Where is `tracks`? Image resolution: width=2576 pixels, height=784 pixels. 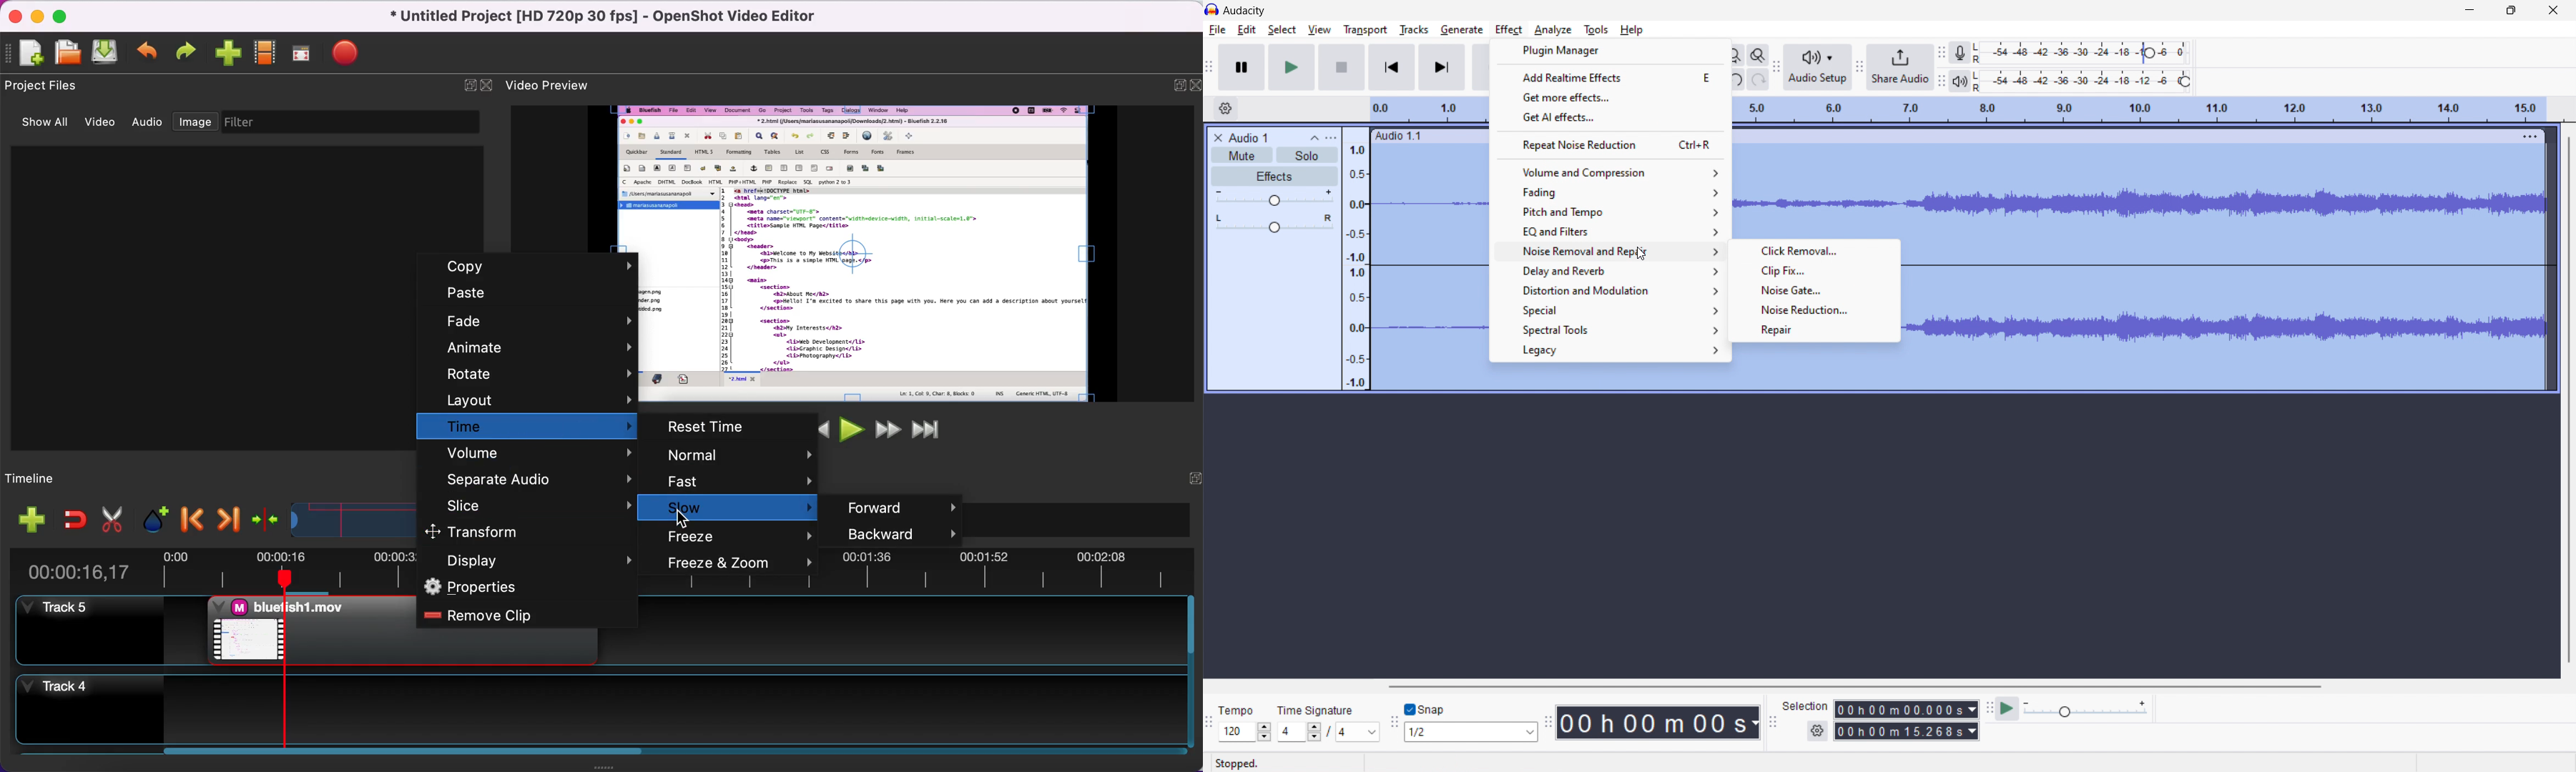
tracks is located at coordinates (1413, 29).